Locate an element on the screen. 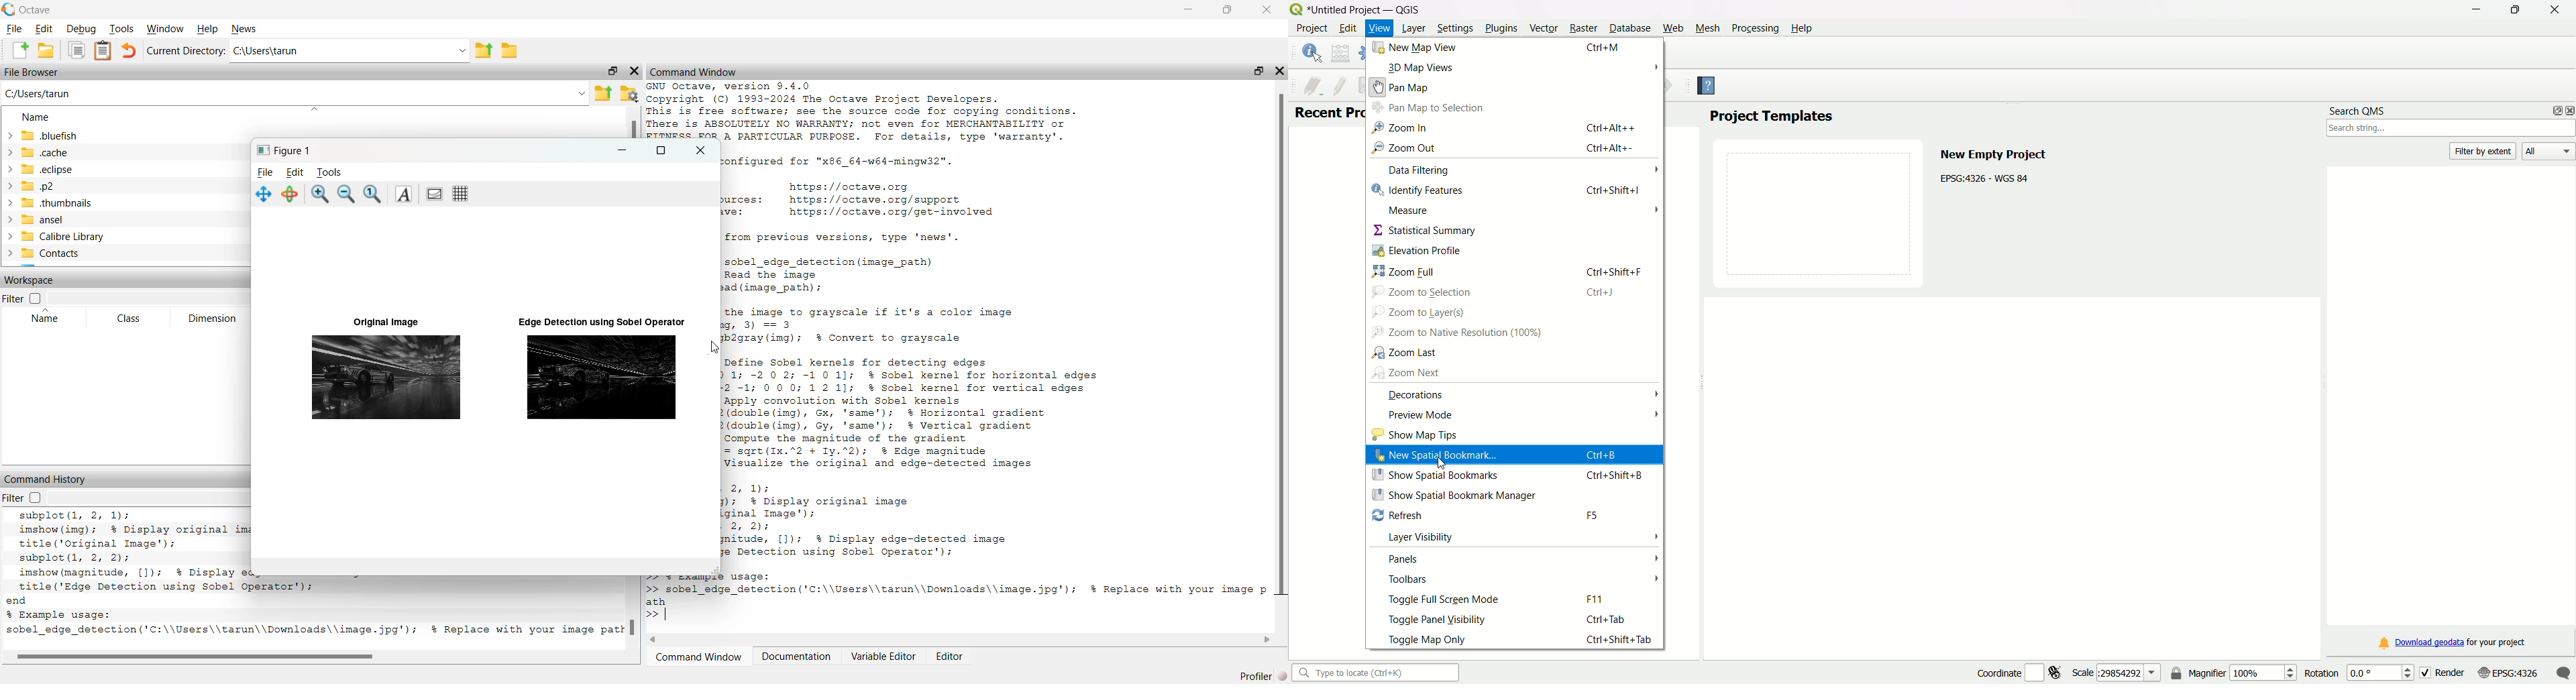 Image resolution: width=2576 pixels, height=700 pixels.  ansel is located at coordinates (40, 219).